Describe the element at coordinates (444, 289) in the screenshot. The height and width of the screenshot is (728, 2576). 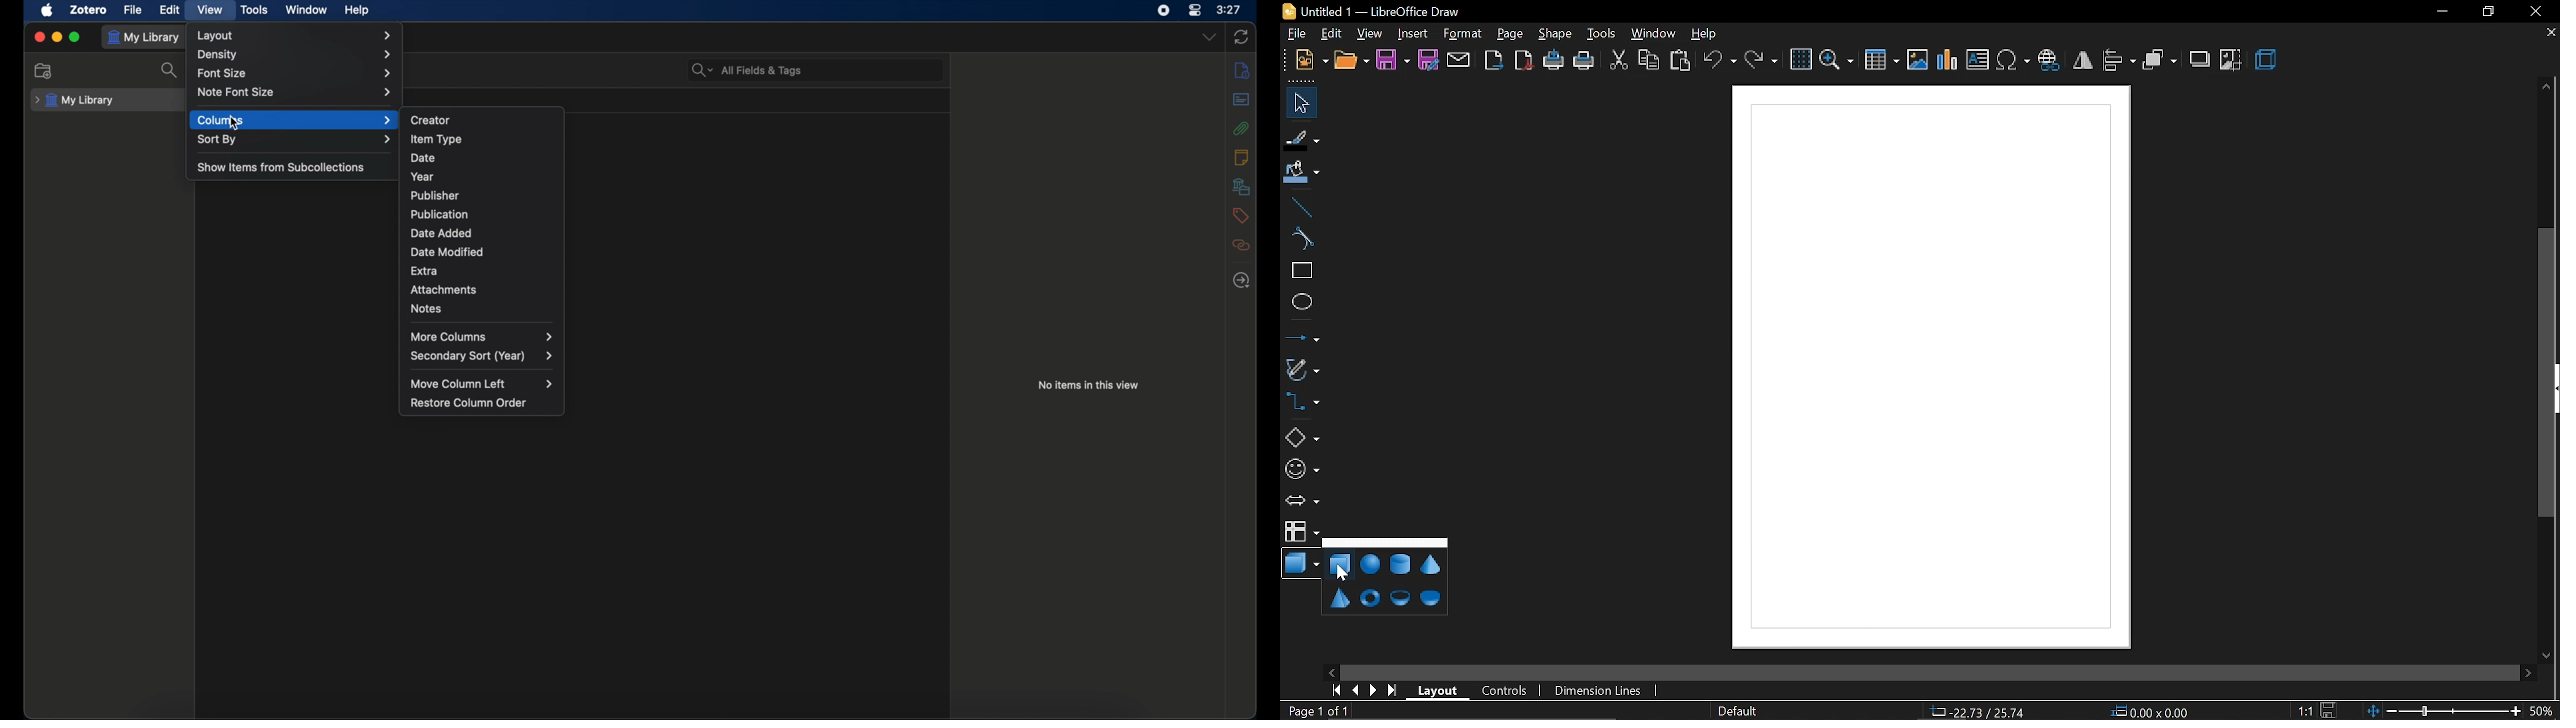
I see `attachments` at that location.